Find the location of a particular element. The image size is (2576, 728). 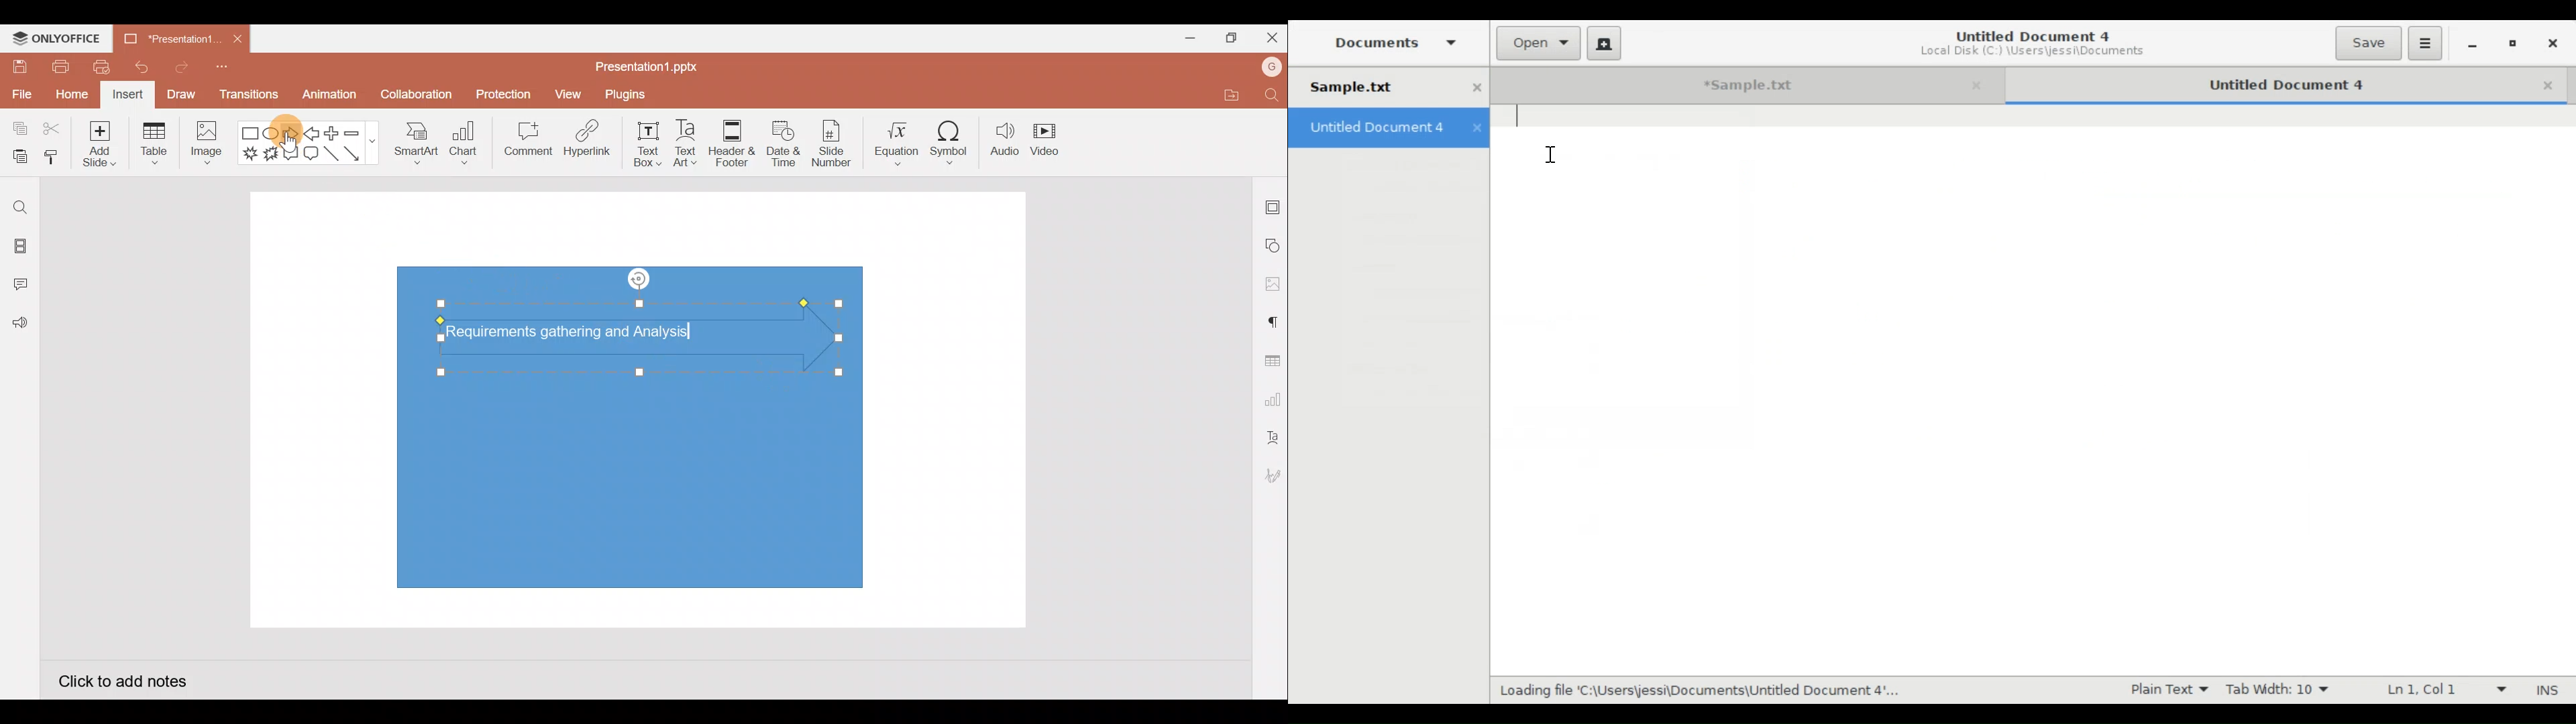

Paragraph settings is located at coordinates (1272, 320).